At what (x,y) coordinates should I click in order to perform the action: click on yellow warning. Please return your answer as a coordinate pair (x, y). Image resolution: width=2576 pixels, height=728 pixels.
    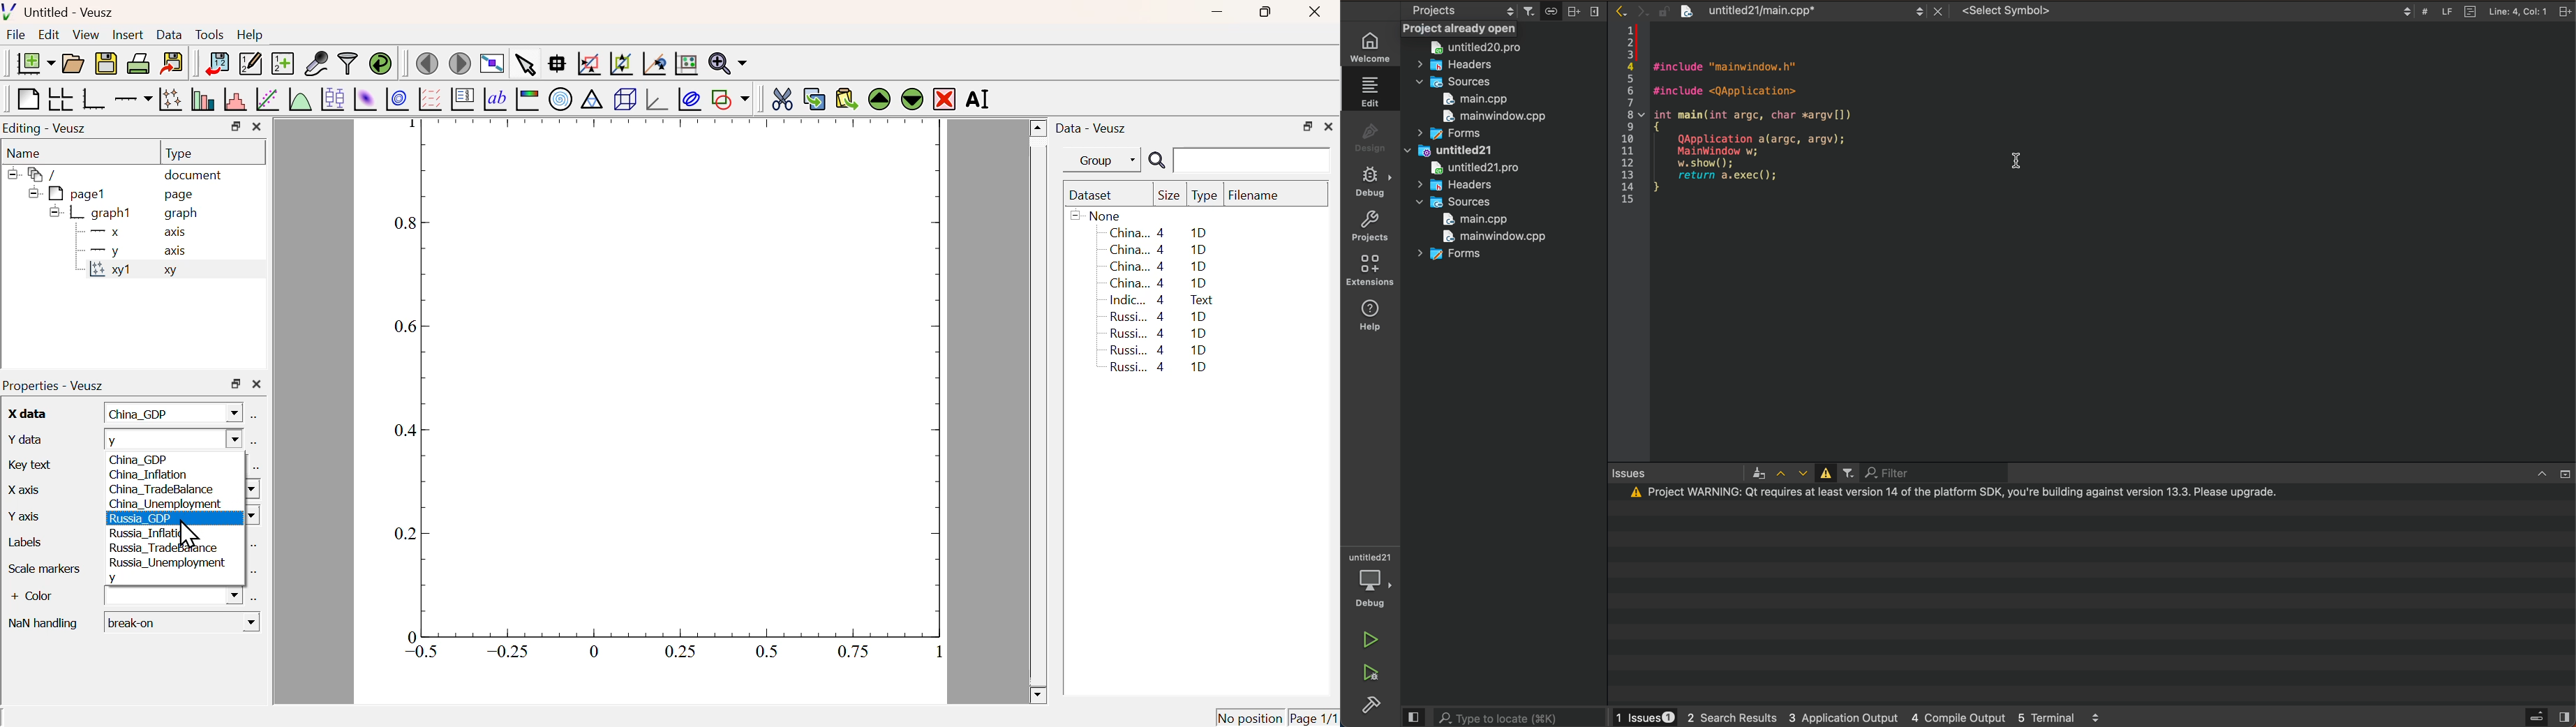
    Looking at the image, I should click on (1828, 473).